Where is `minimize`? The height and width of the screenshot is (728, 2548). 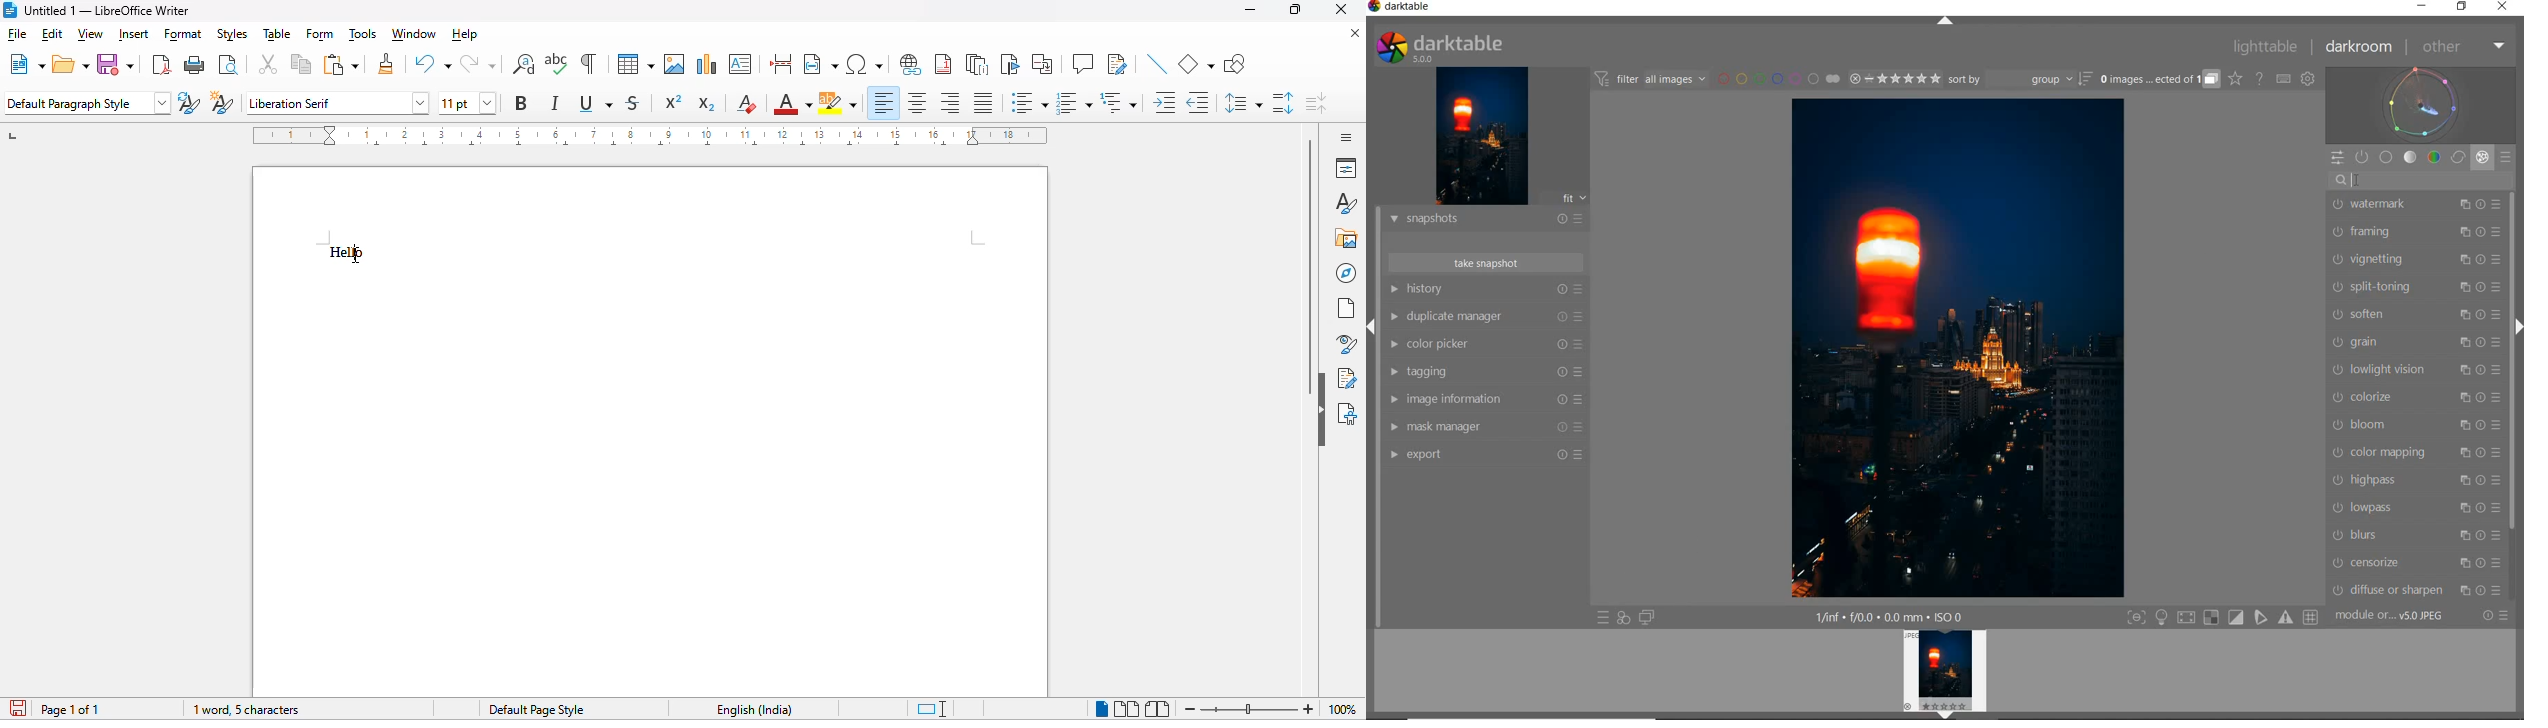 minimize is located at coordinates (1251, 10).